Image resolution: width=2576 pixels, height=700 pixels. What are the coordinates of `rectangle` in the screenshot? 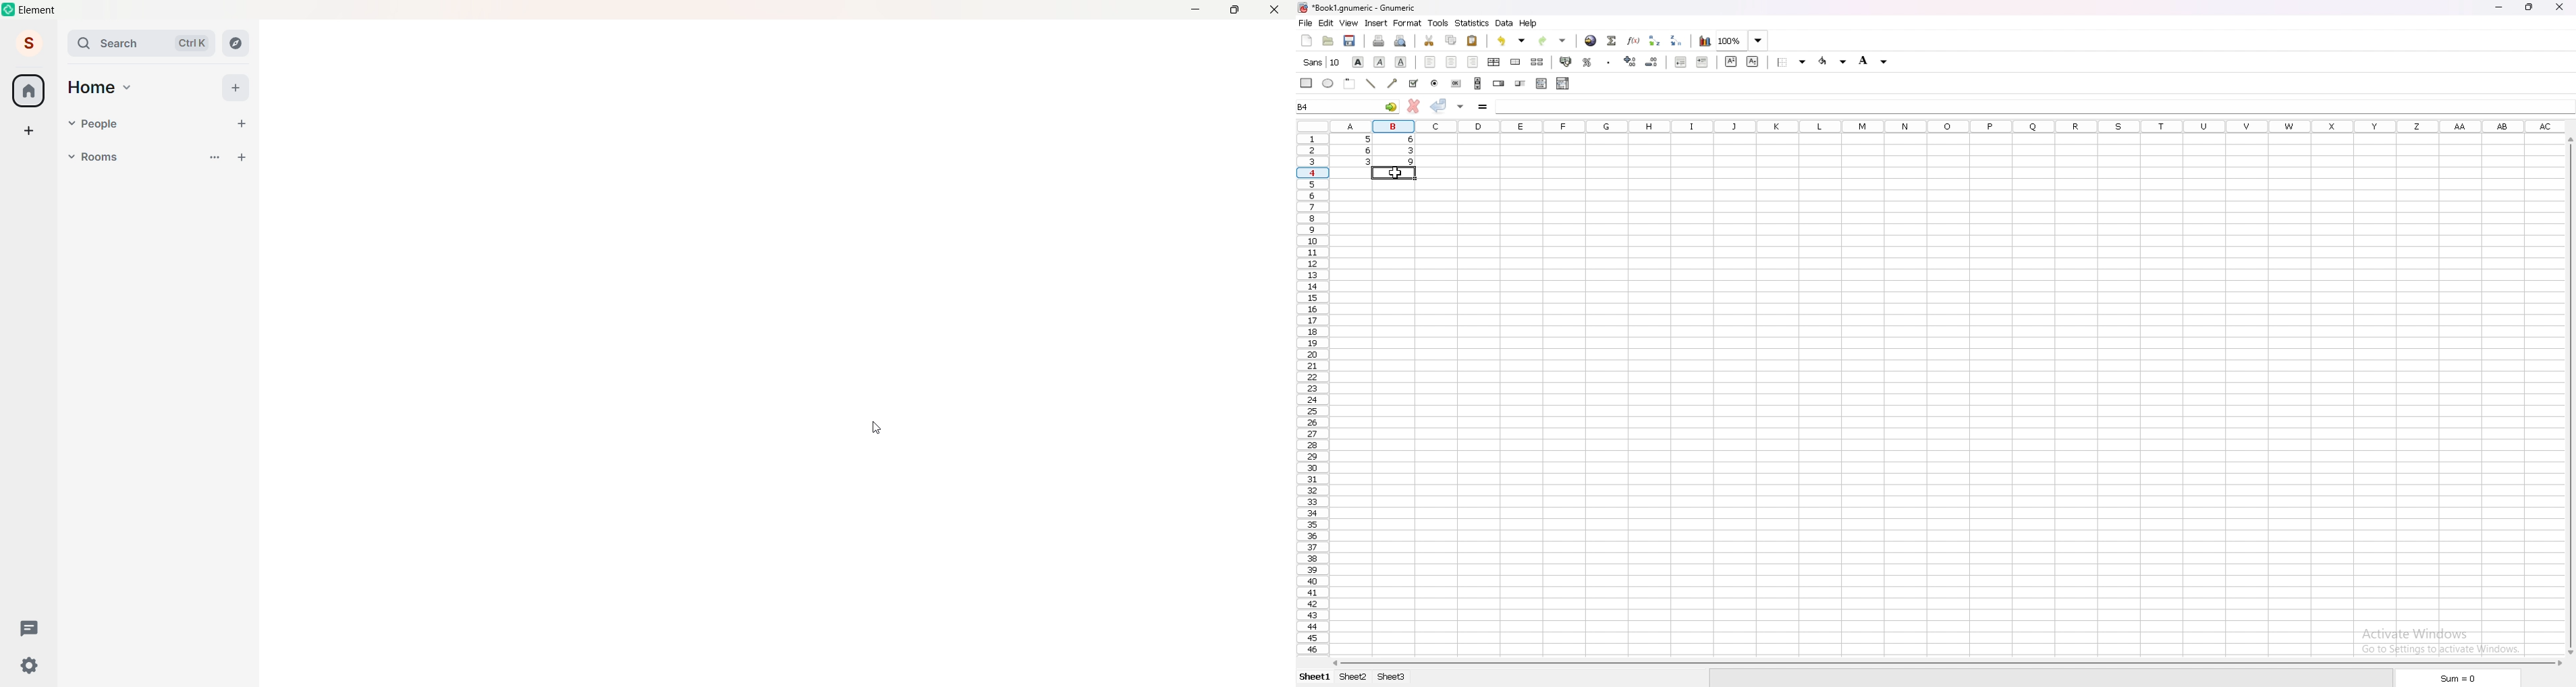 It's located at (1306, 83).